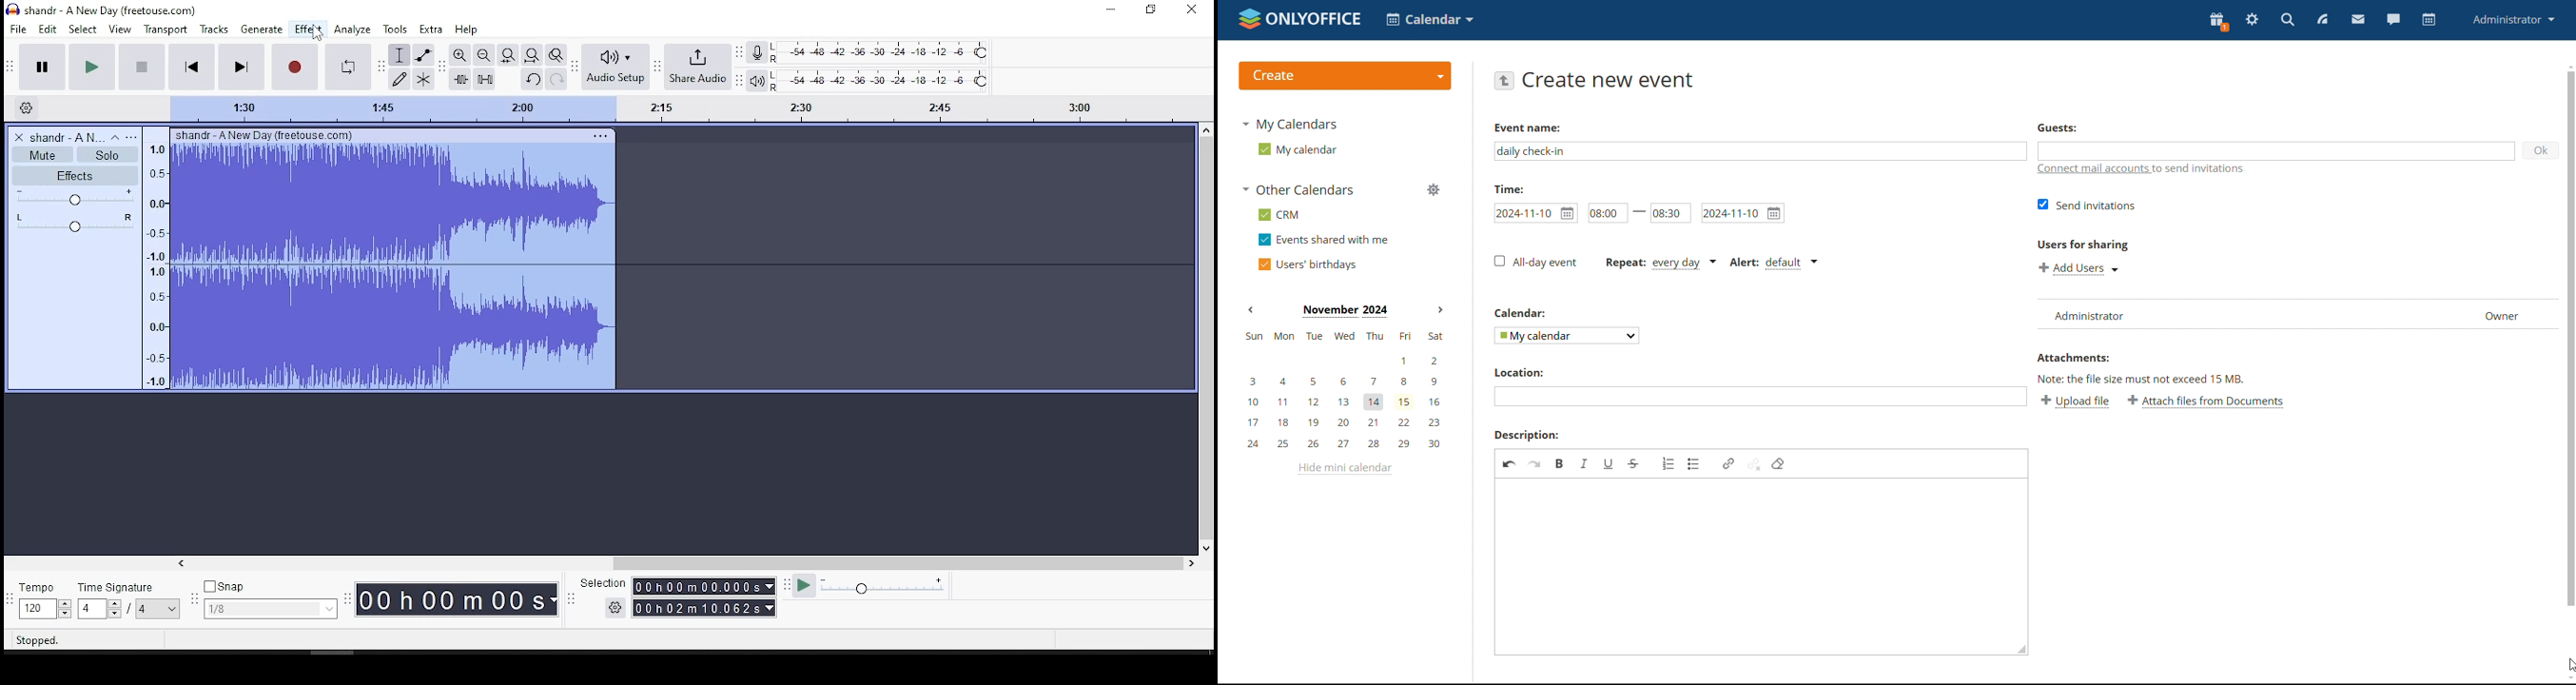  I want to click on upload file, so click(2077, 402).